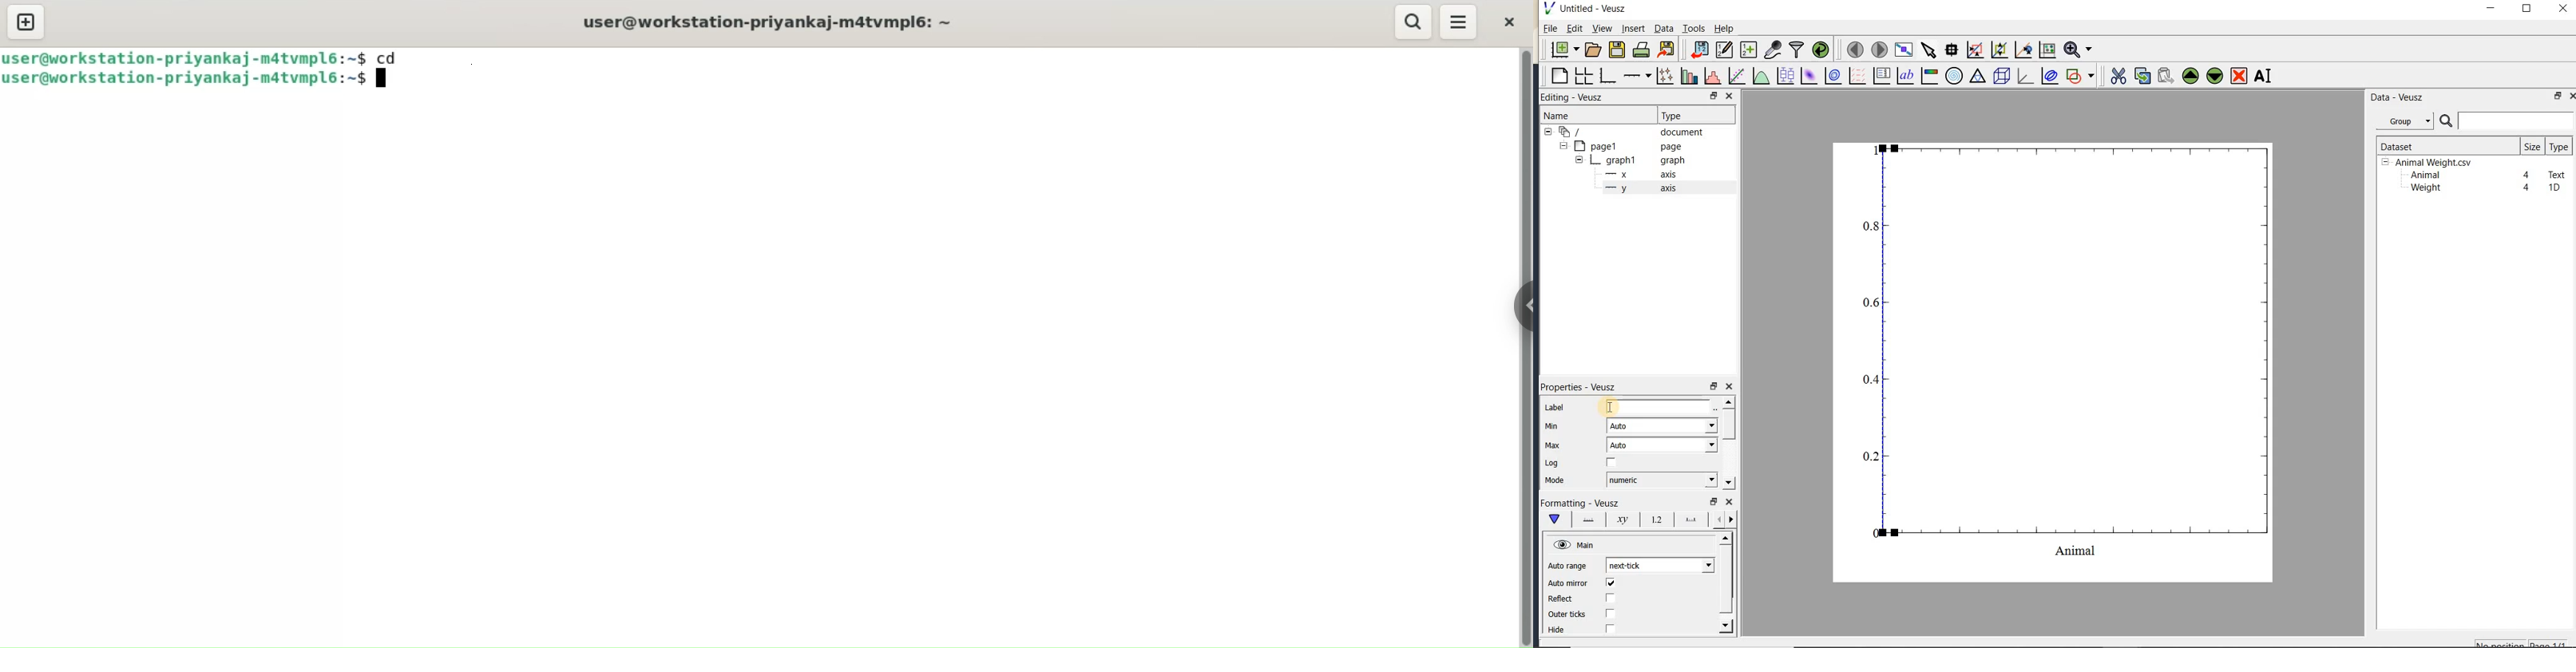 The width and height of the screenshot is (2576, 672). What do you see at coordinates (1606, 407) in the screenshot?
I see `cursor` at bounding box center [1606, 407].